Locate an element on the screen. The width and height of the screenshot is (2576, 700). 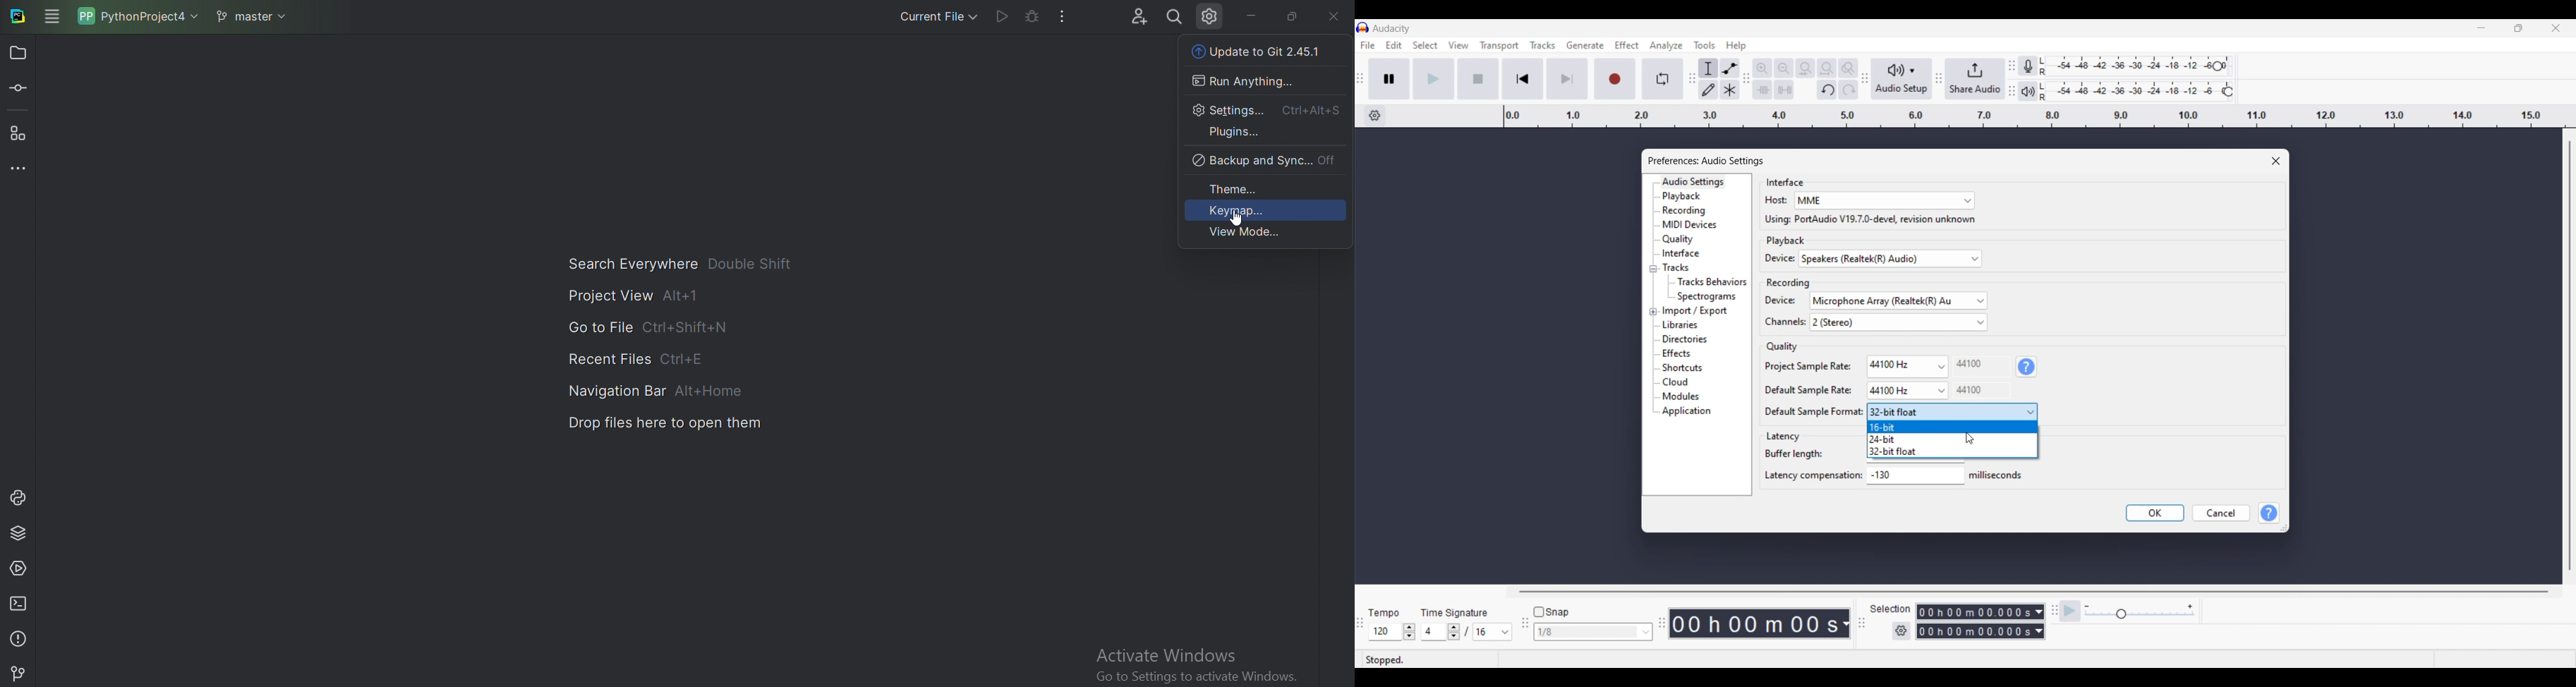
Recording is located at coordinates (1694, 211).